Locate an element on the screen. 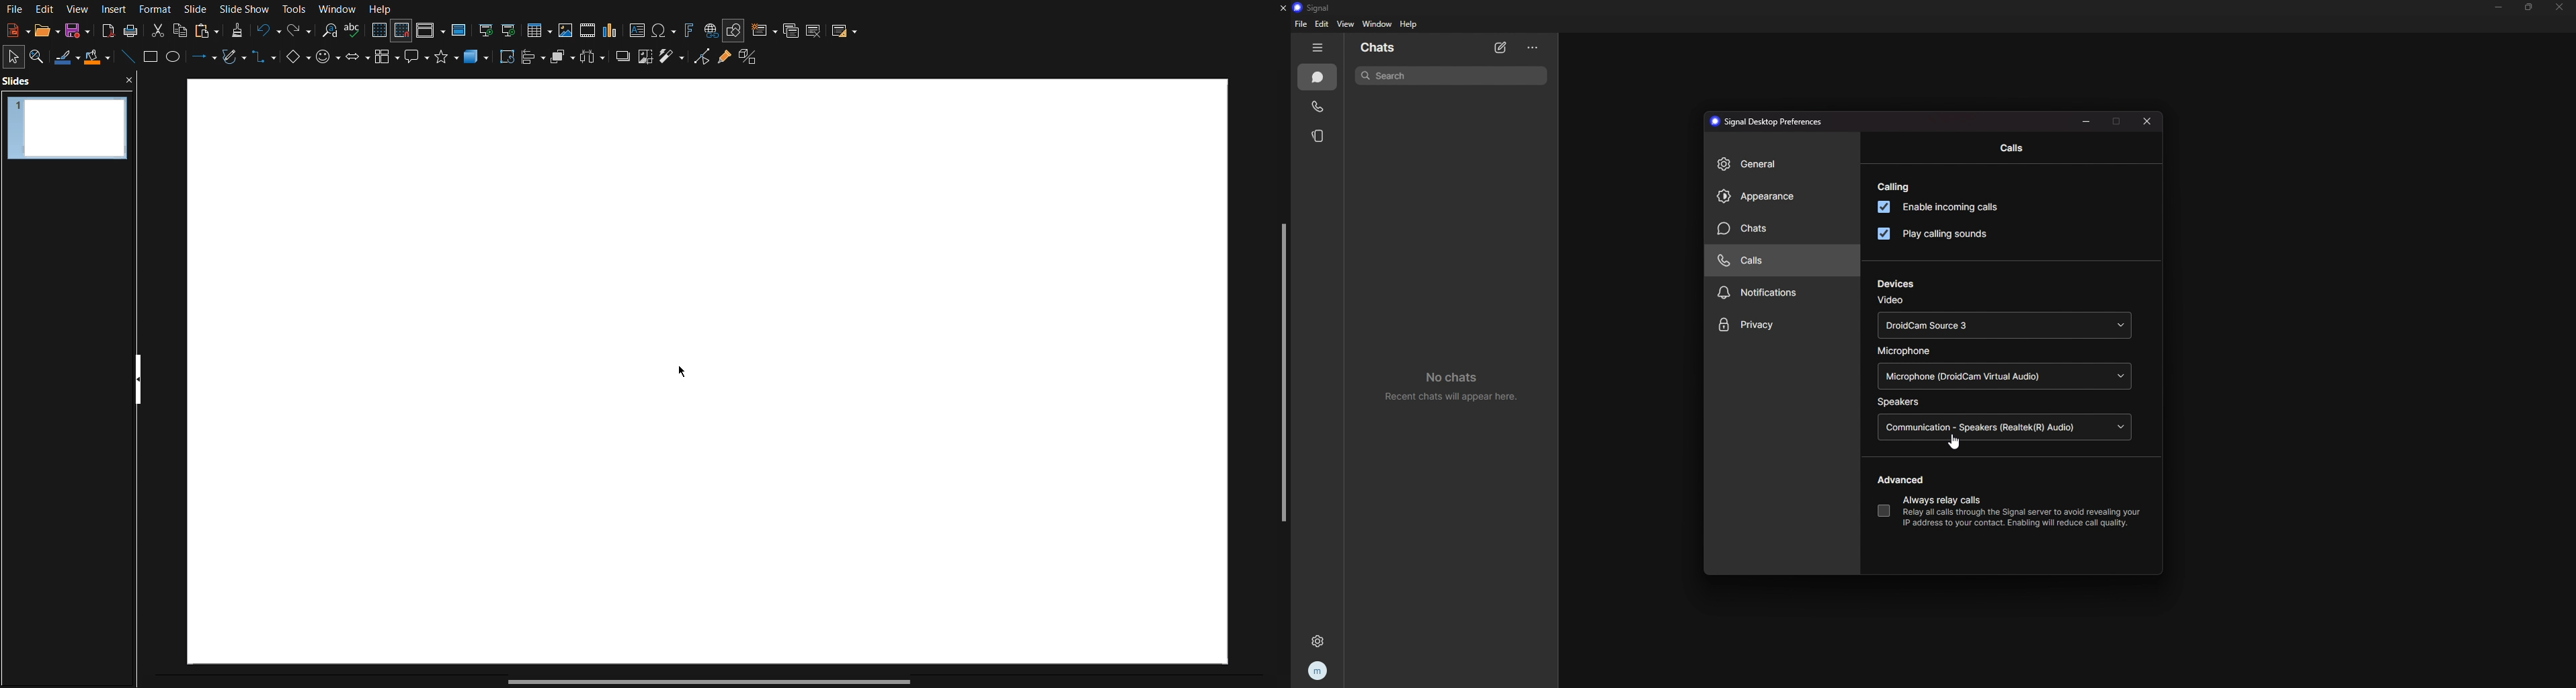 This screenshot has width=2576, height=700. Fontworks is located at coordinates (688, 29).